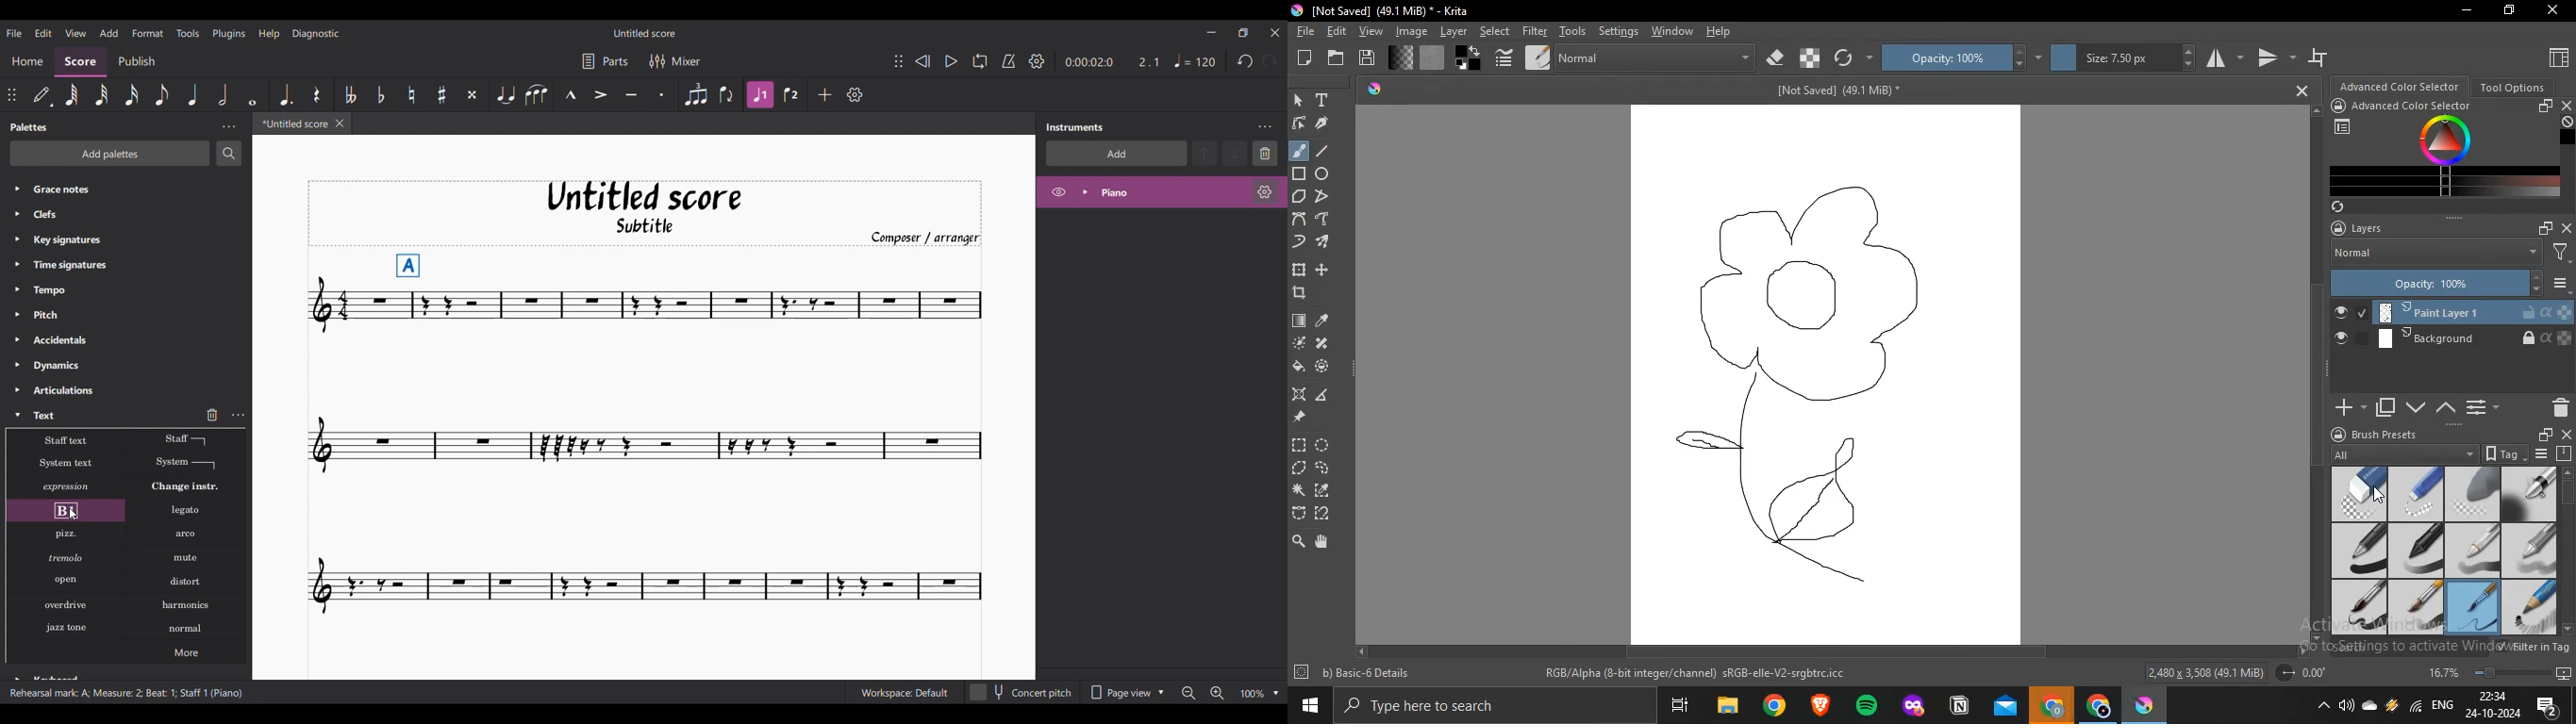  What do you see at coordinates (2557, 57) in the screenshot?
I see `Choose workspace` at bounding box center [2557, 57].